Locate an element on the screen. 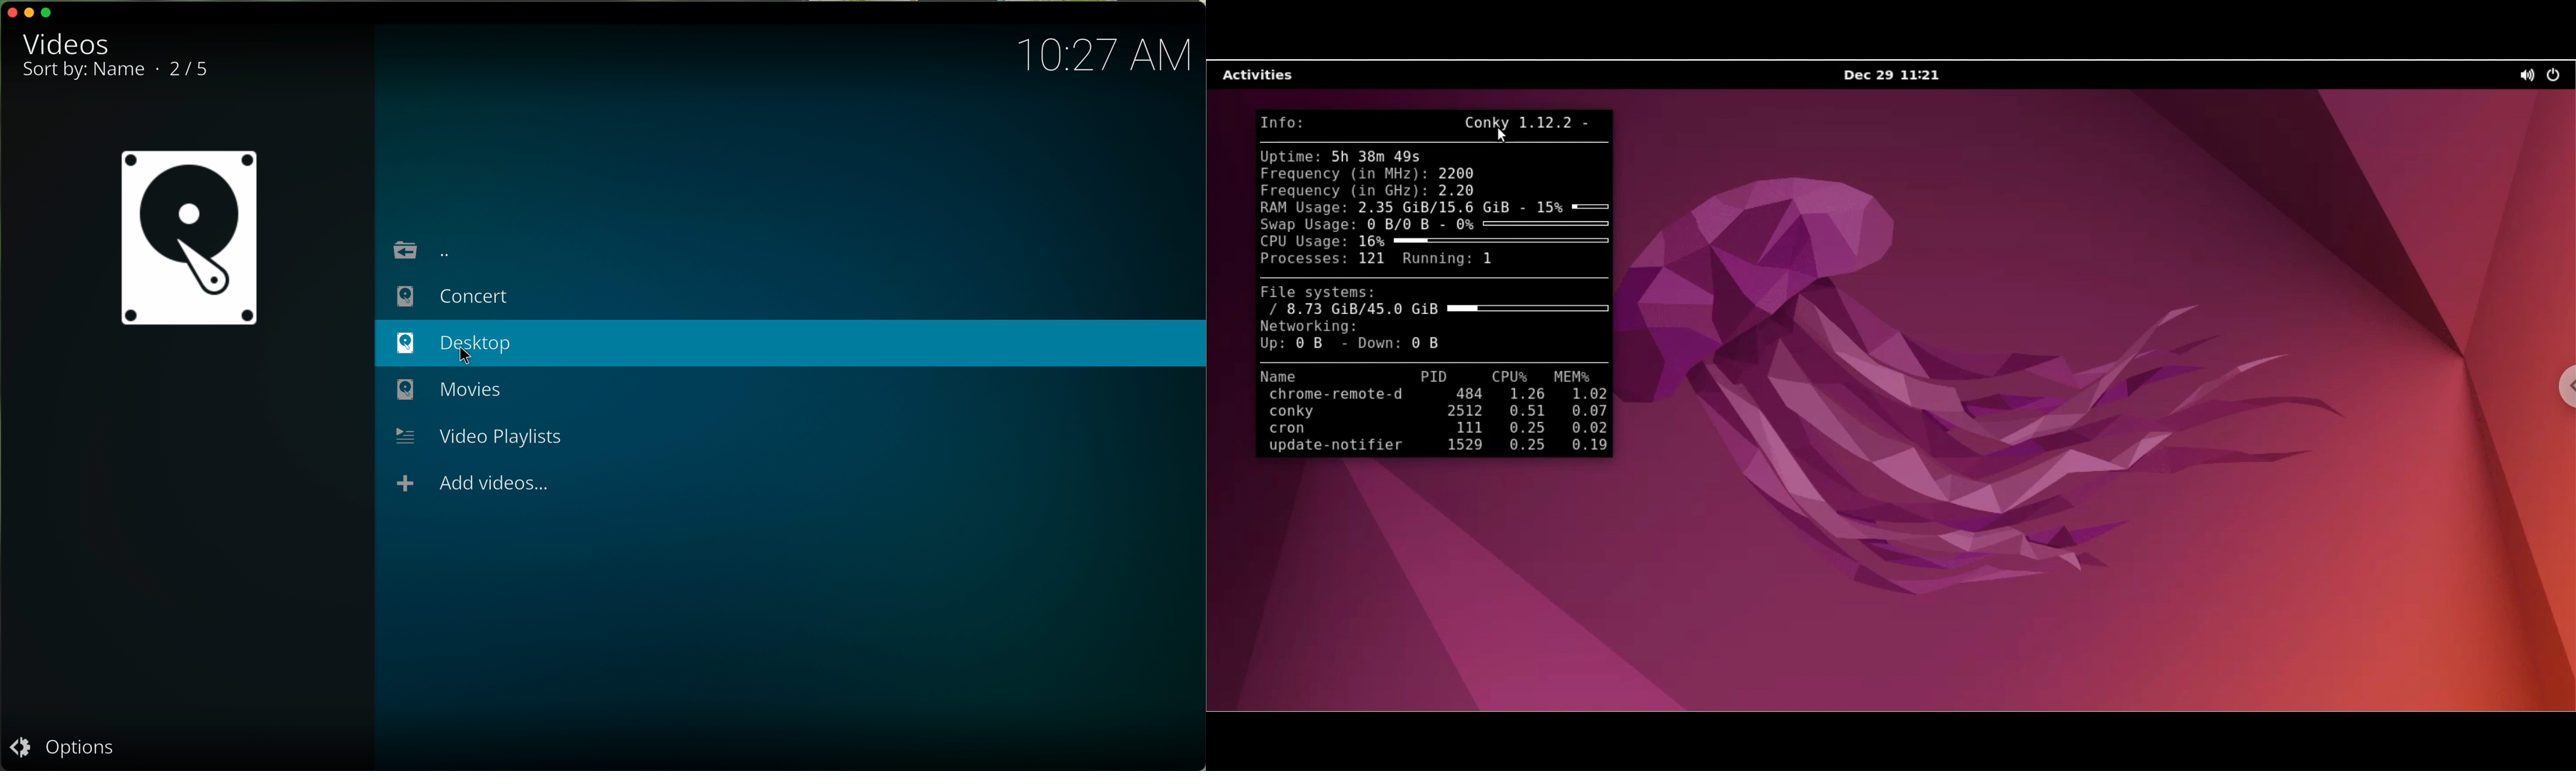 The image size is (2576, 784). hour is located at coordinates (1109, 54).